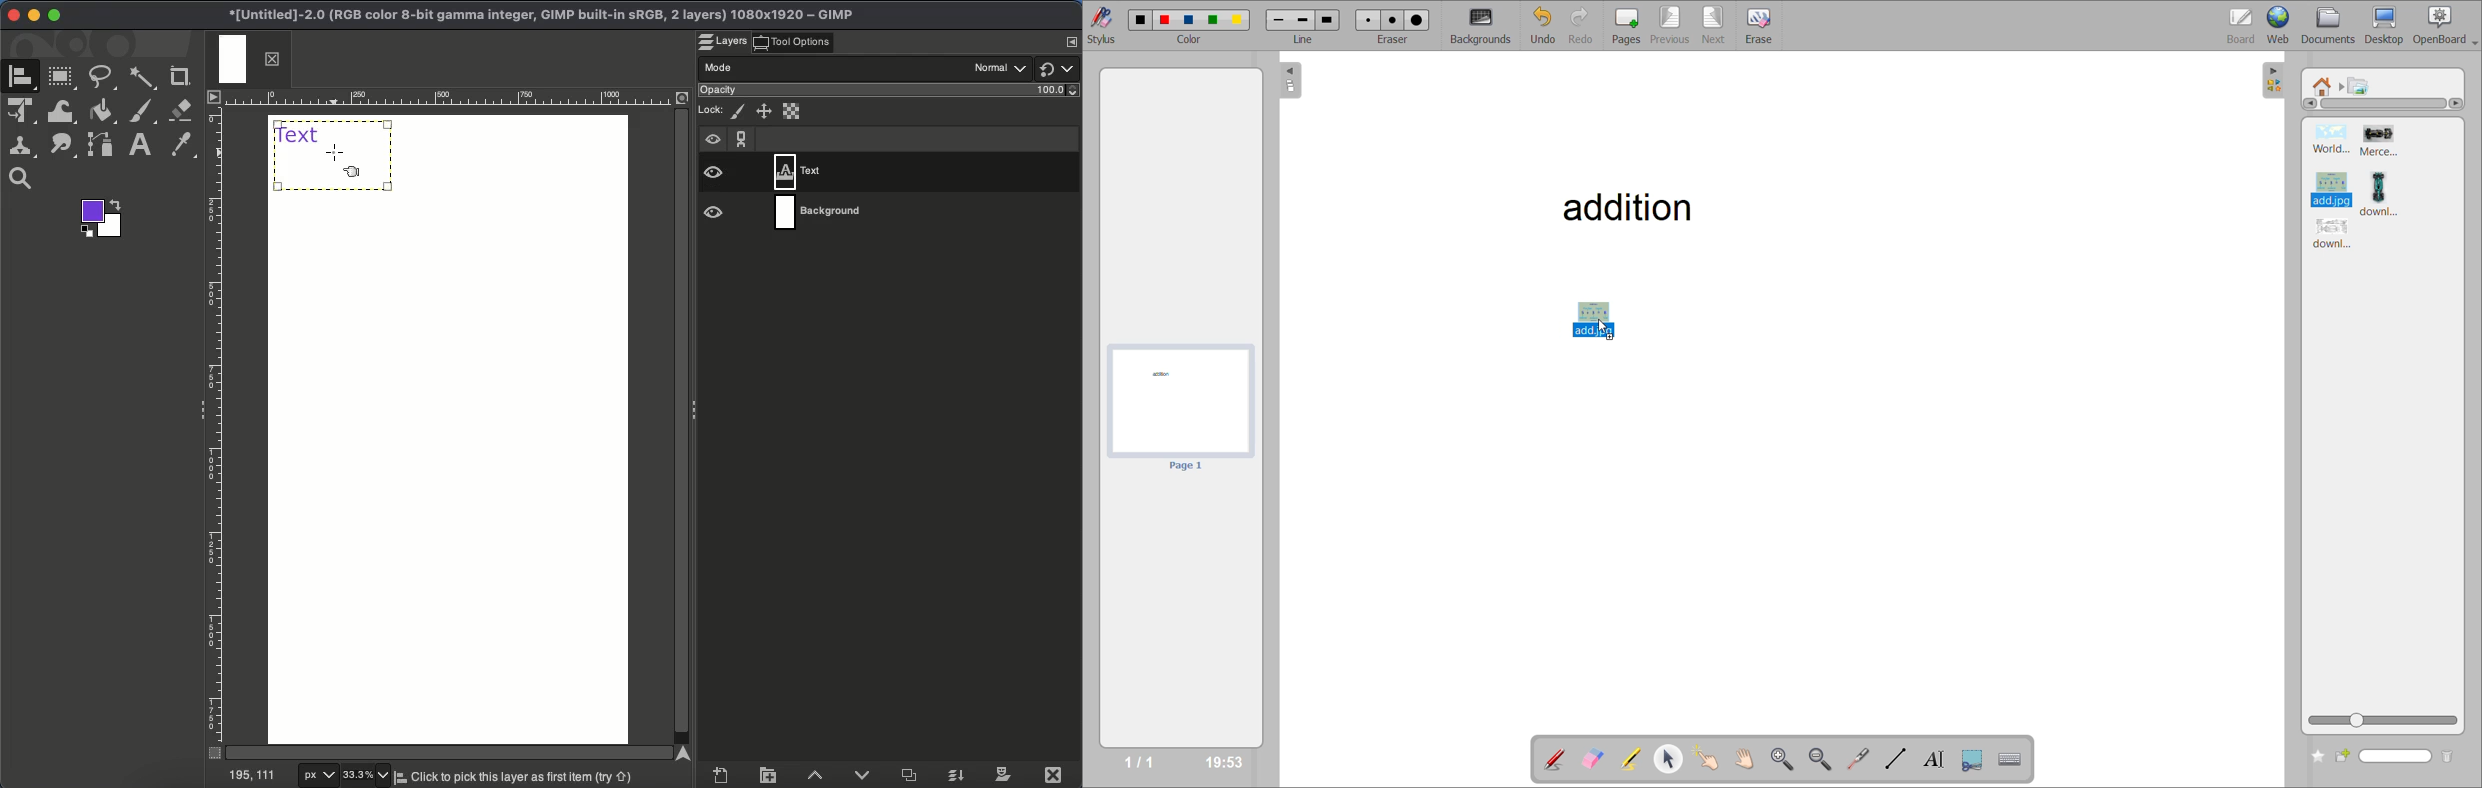 This screenshot has height=812, width=2492. I want to click on eraser 1, so click(1369, 19).